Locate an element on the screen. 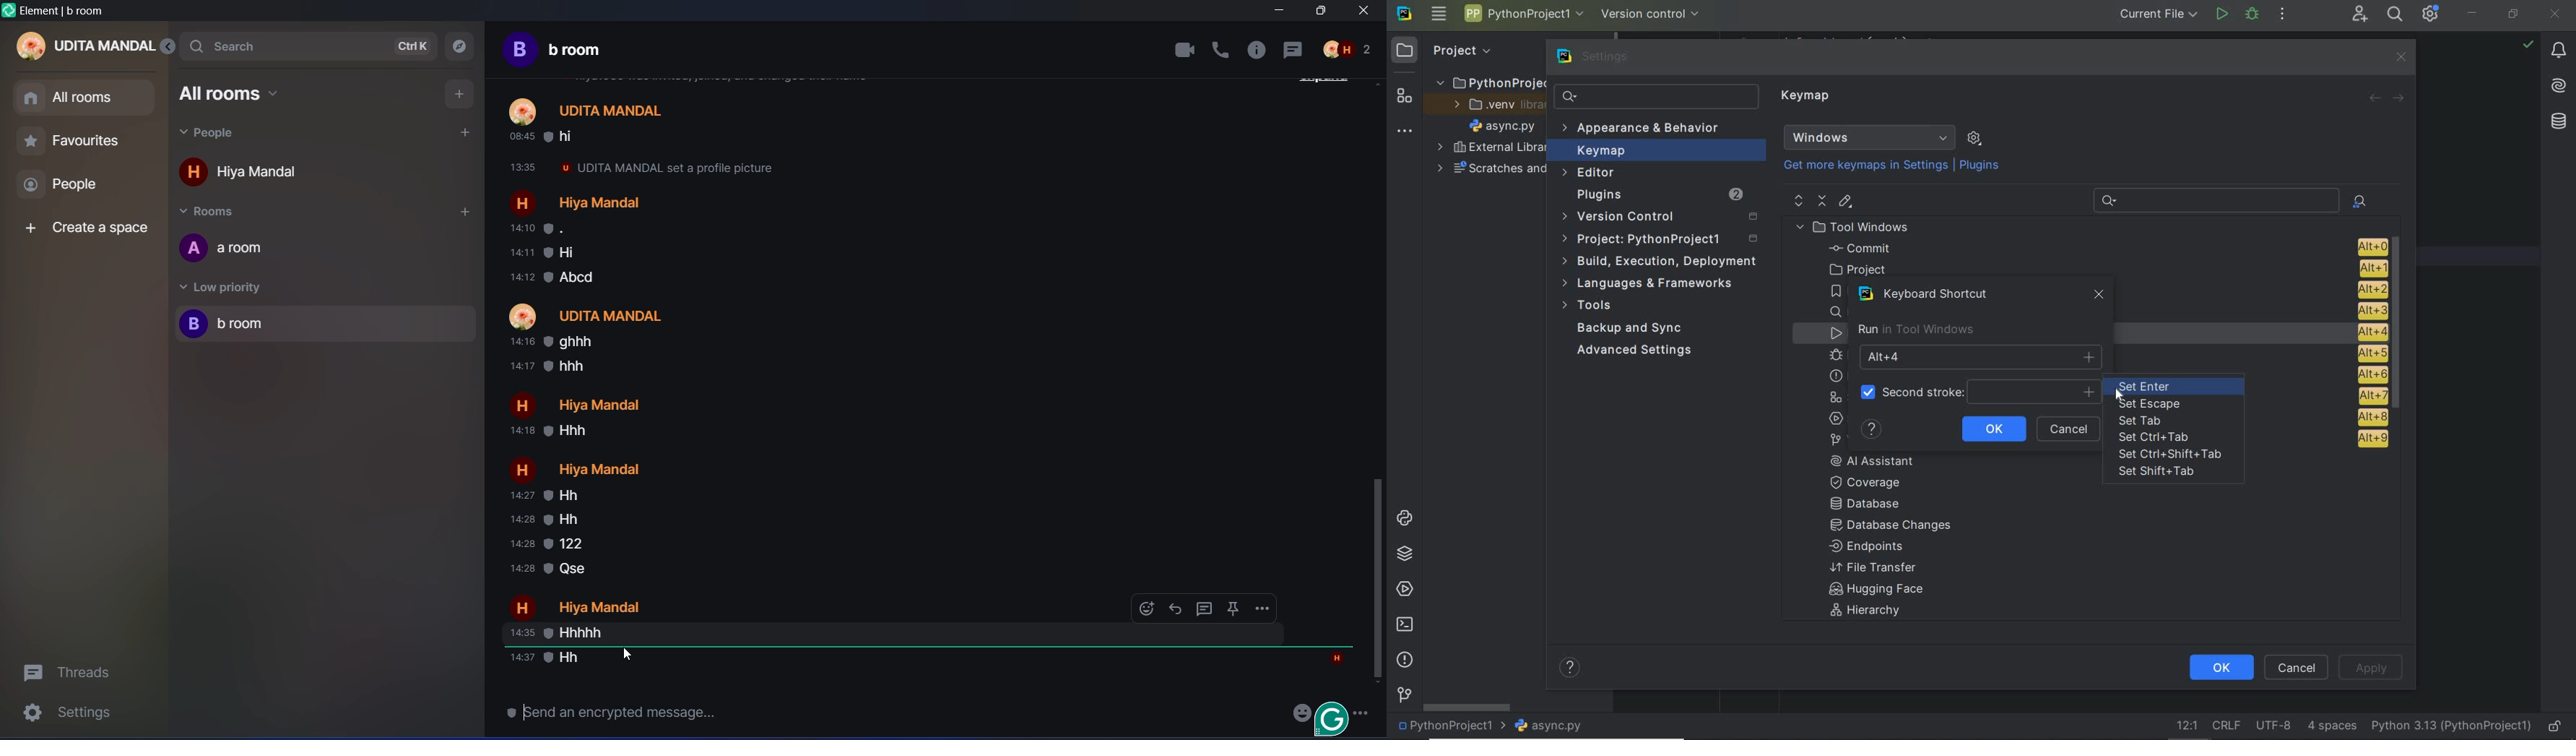 The height and width of the screenshot is (756, 2576). explore is located at coordinates (460, 49).